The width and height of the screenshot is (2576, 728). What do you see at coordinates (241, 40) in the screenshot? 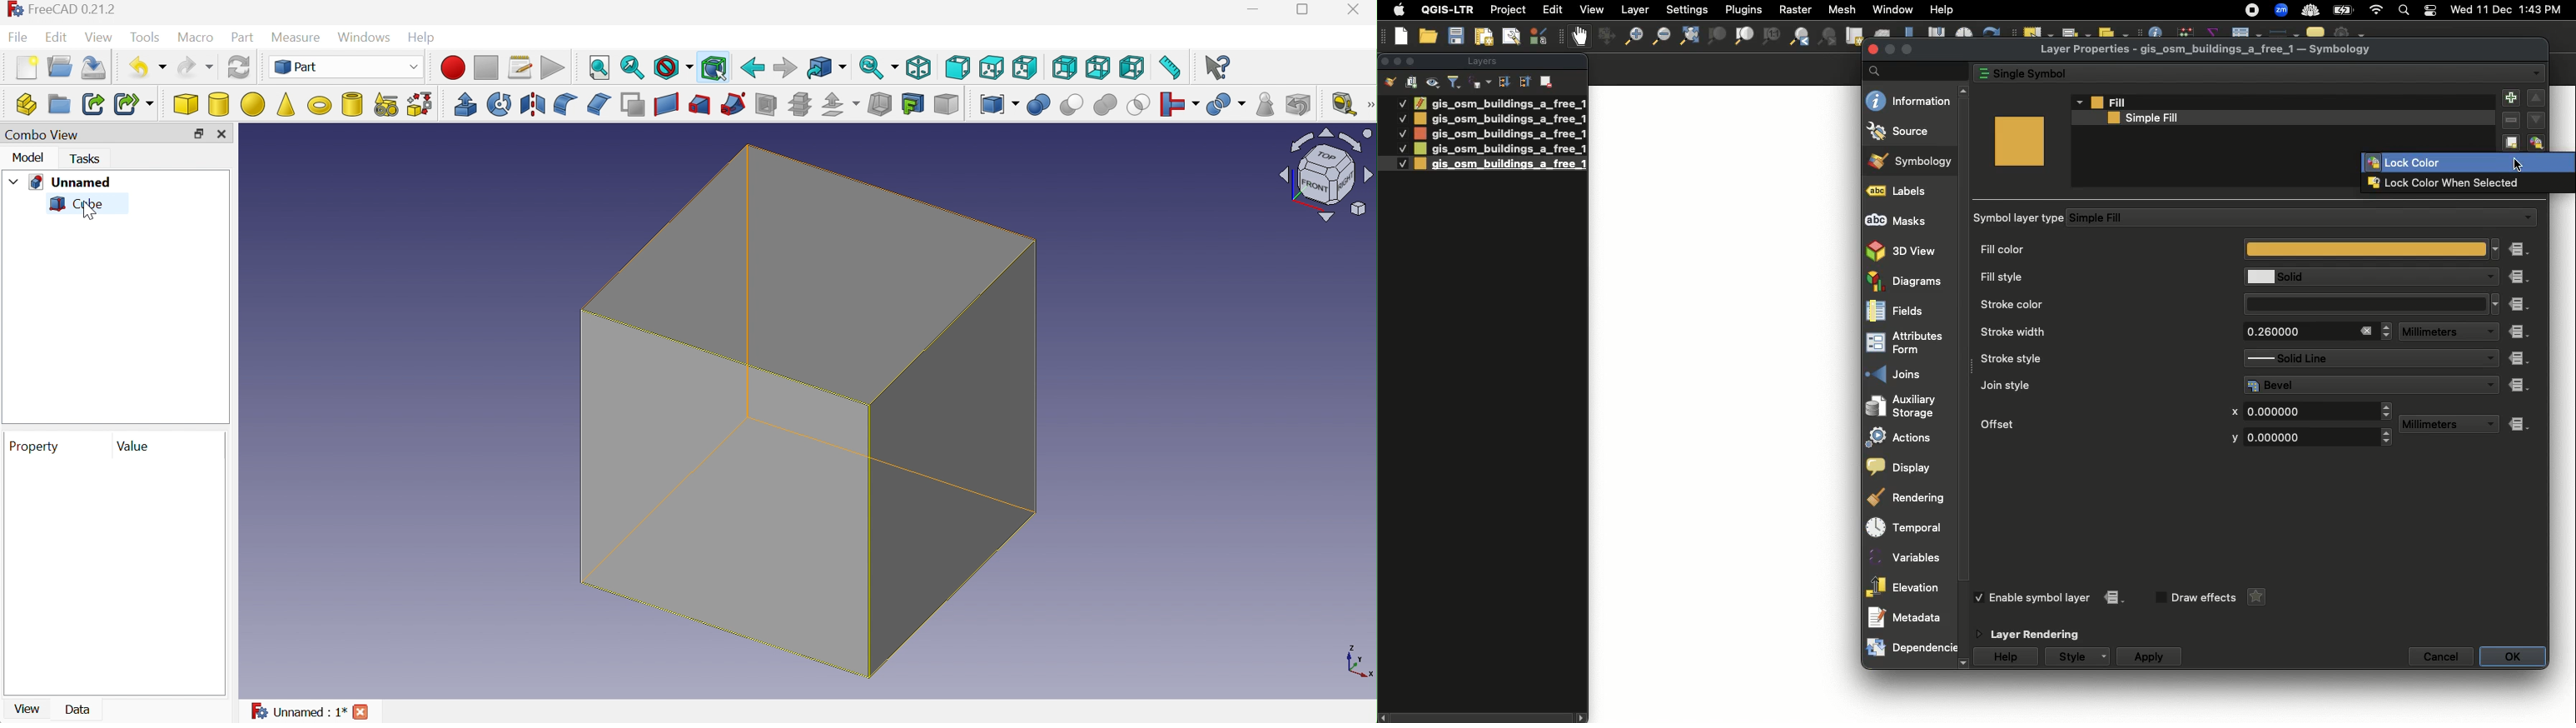
I see `Part` at bounding box center [241, 40].